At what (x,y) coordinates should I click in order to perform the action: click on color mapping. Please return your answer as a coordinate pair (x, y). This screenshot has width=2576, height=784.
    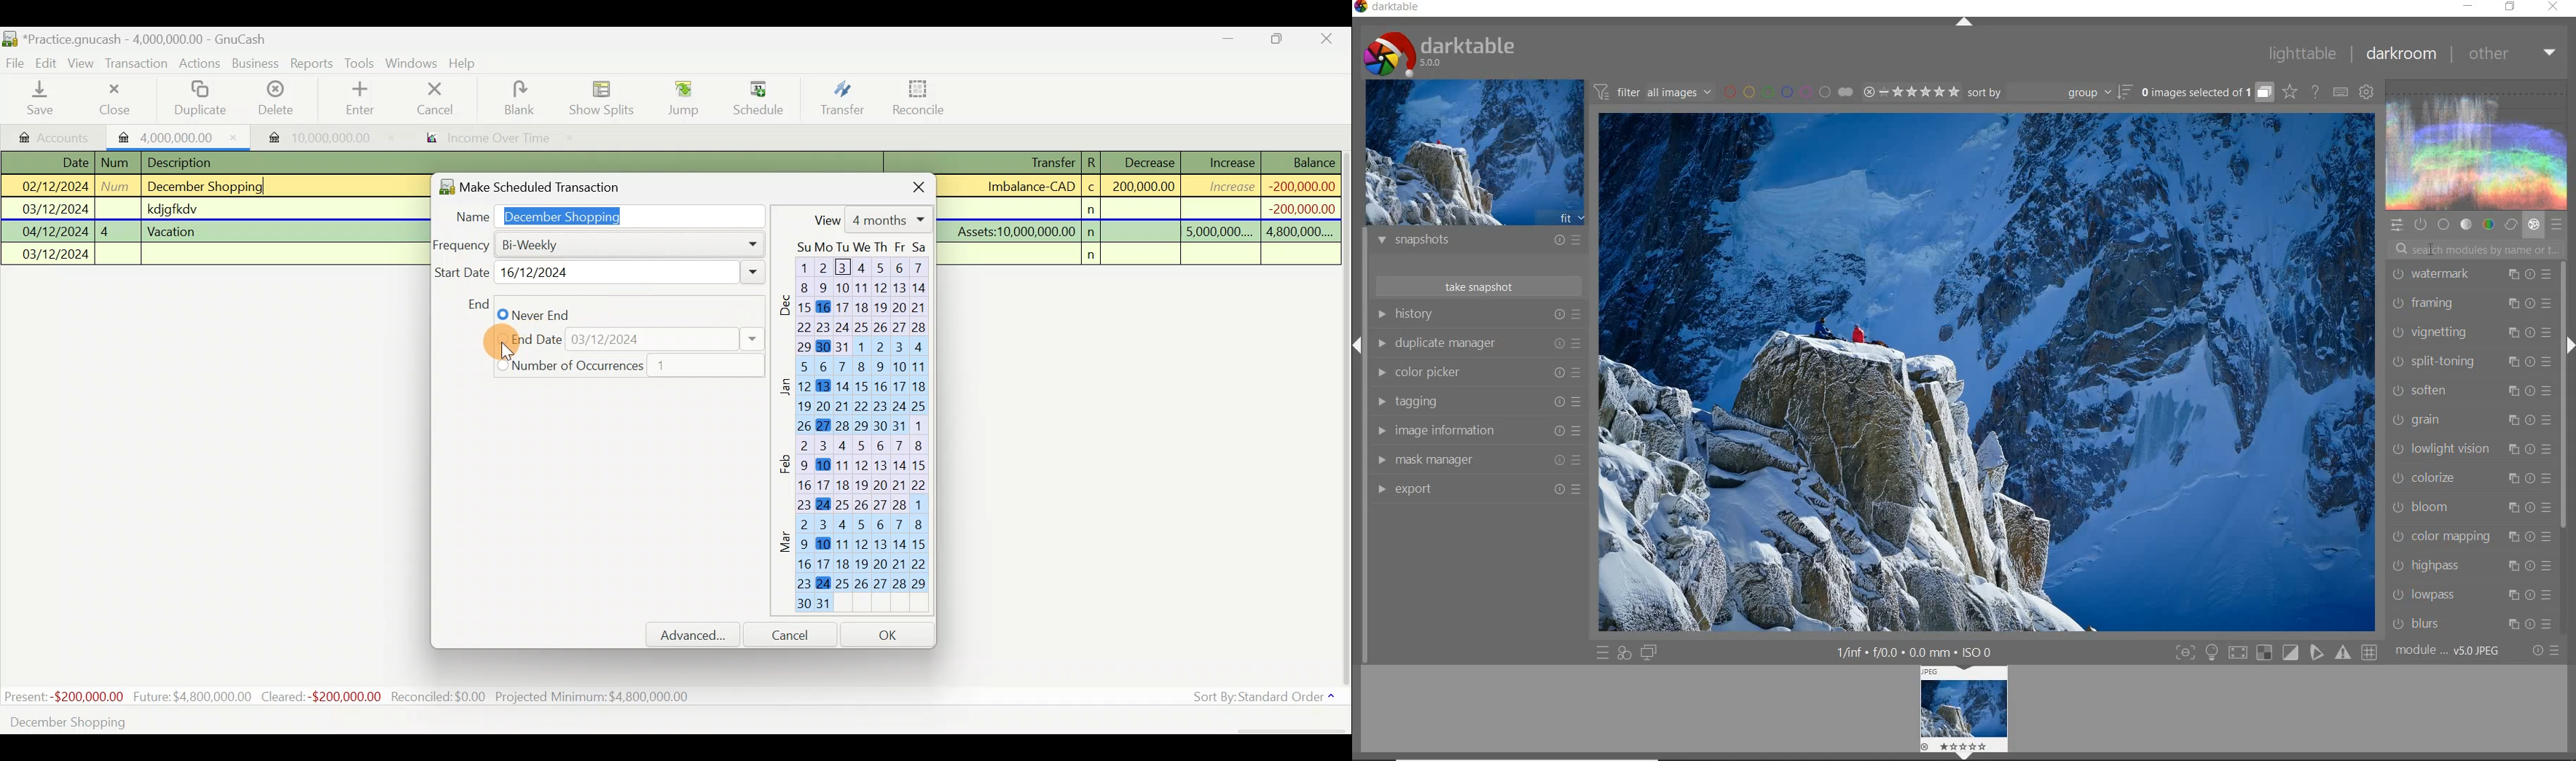
    Looking at the image, I should click on (2470, 537).